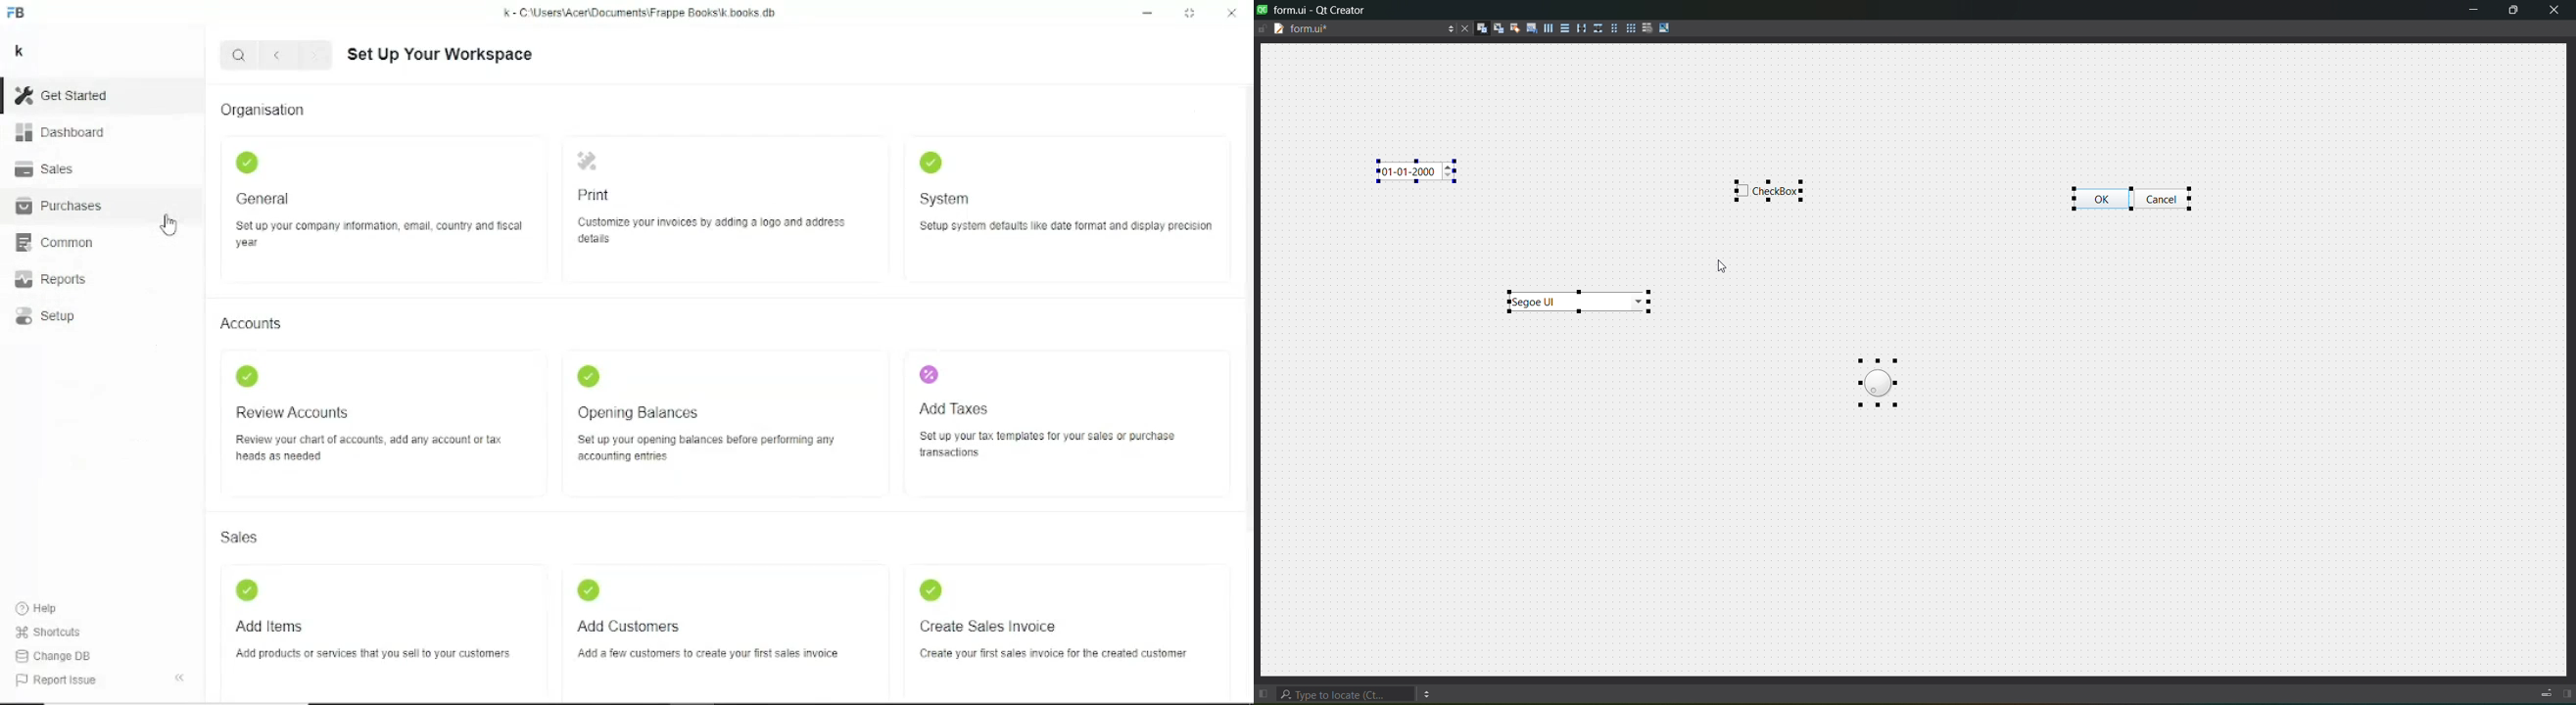 Image resolution: width=2576 pixels, height=728 pixels. I want to click on Layout Vertical Splitter, so click(1597, 28).